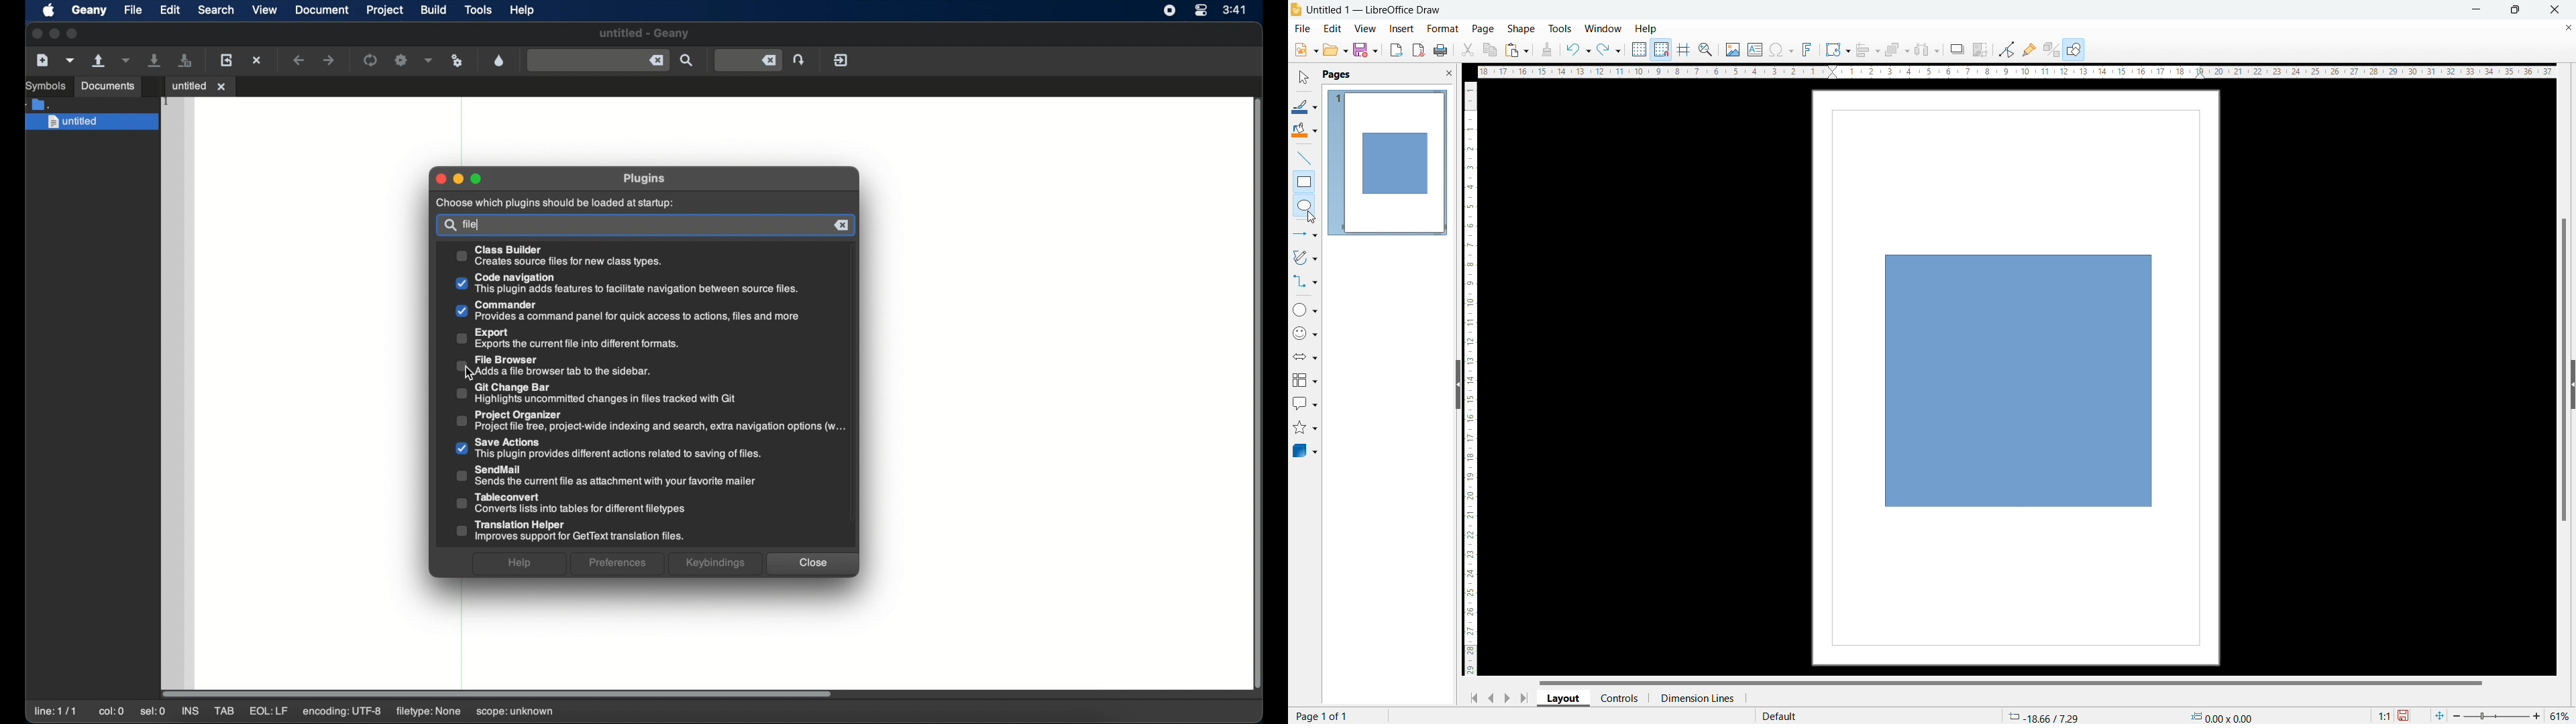 The image size is (2576, 728). Describe the element at coordinates (1507, 697) in the screenshot. I see `go to next page` at that location.